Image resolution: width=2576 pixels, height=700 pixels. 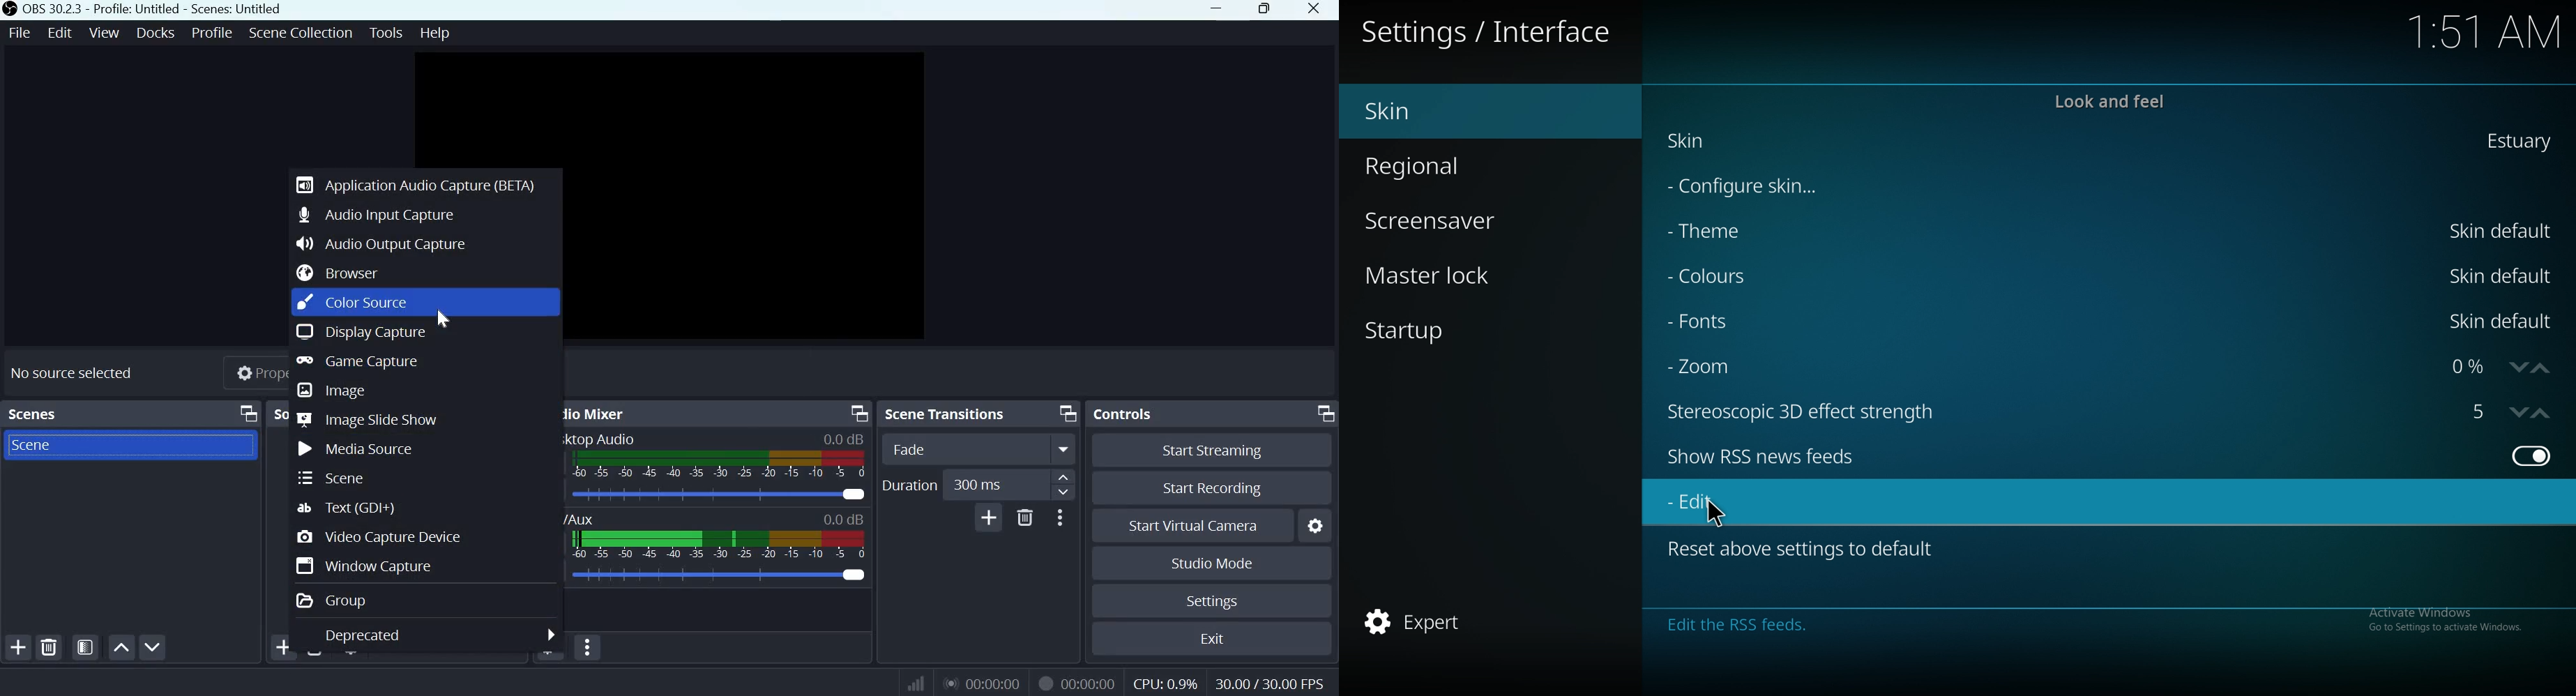 I want to click on Start recording, so click(x=1220, y=489).